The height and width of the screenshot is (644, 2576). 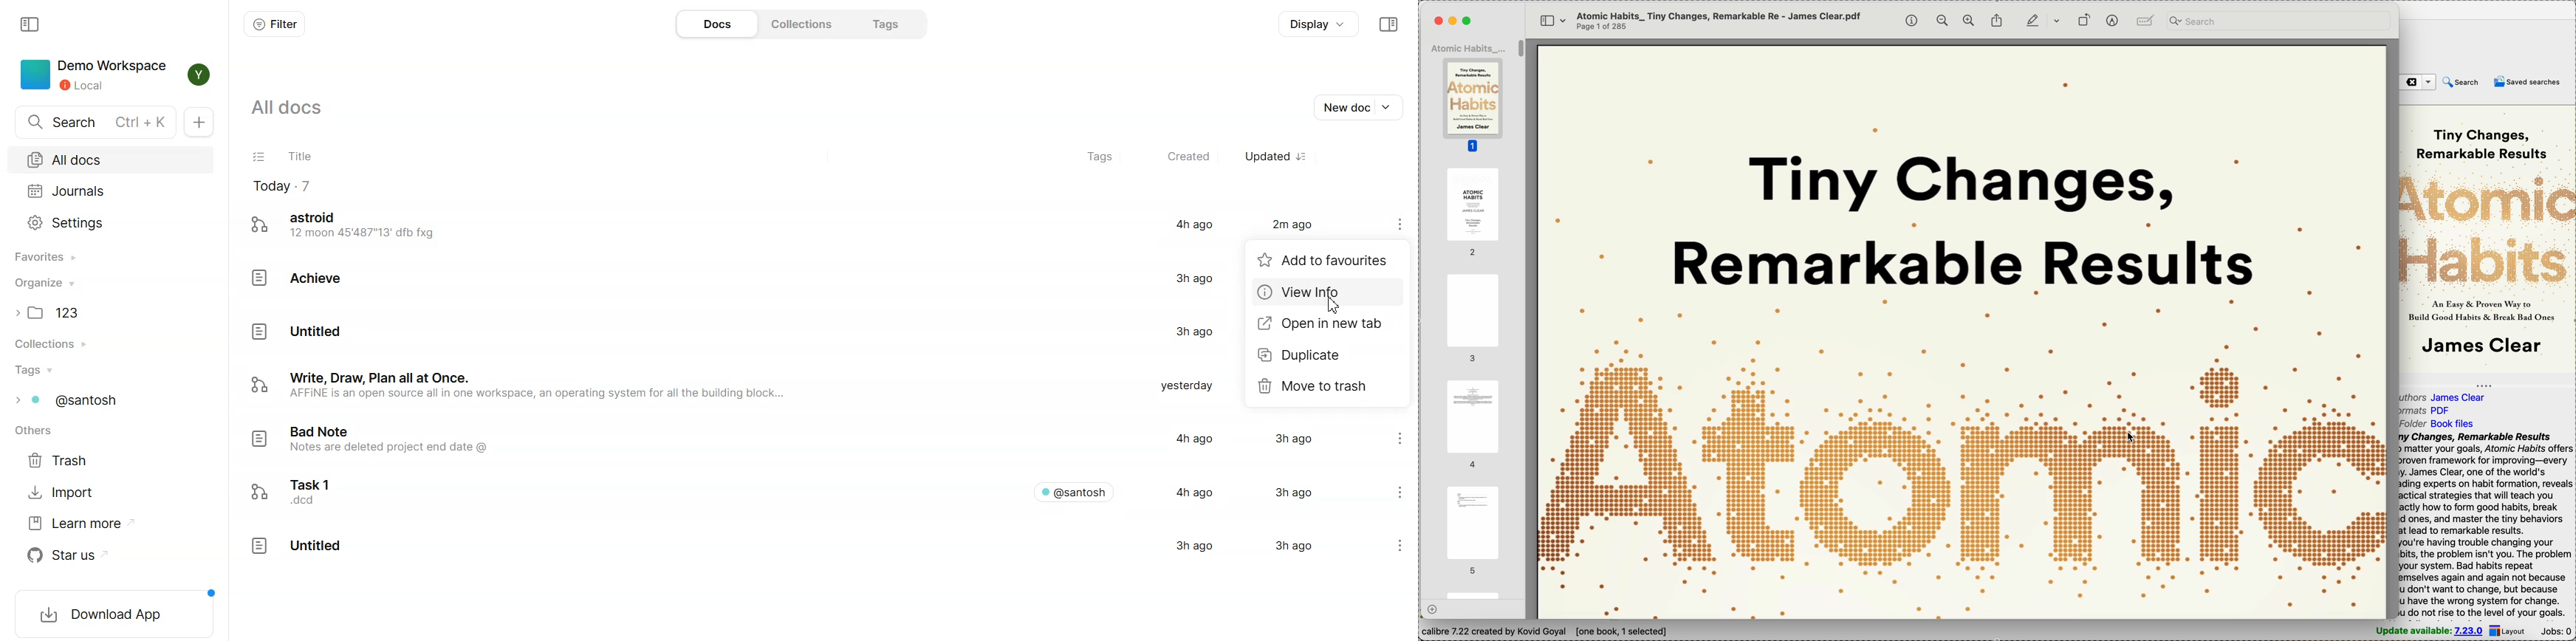 What do you see at coordinates (1546, 632) in the screenshot?
I see `Calibre 7.22 created by Kovid Goyal [one book, 1 selected]` at bounding box center [1546, 632].